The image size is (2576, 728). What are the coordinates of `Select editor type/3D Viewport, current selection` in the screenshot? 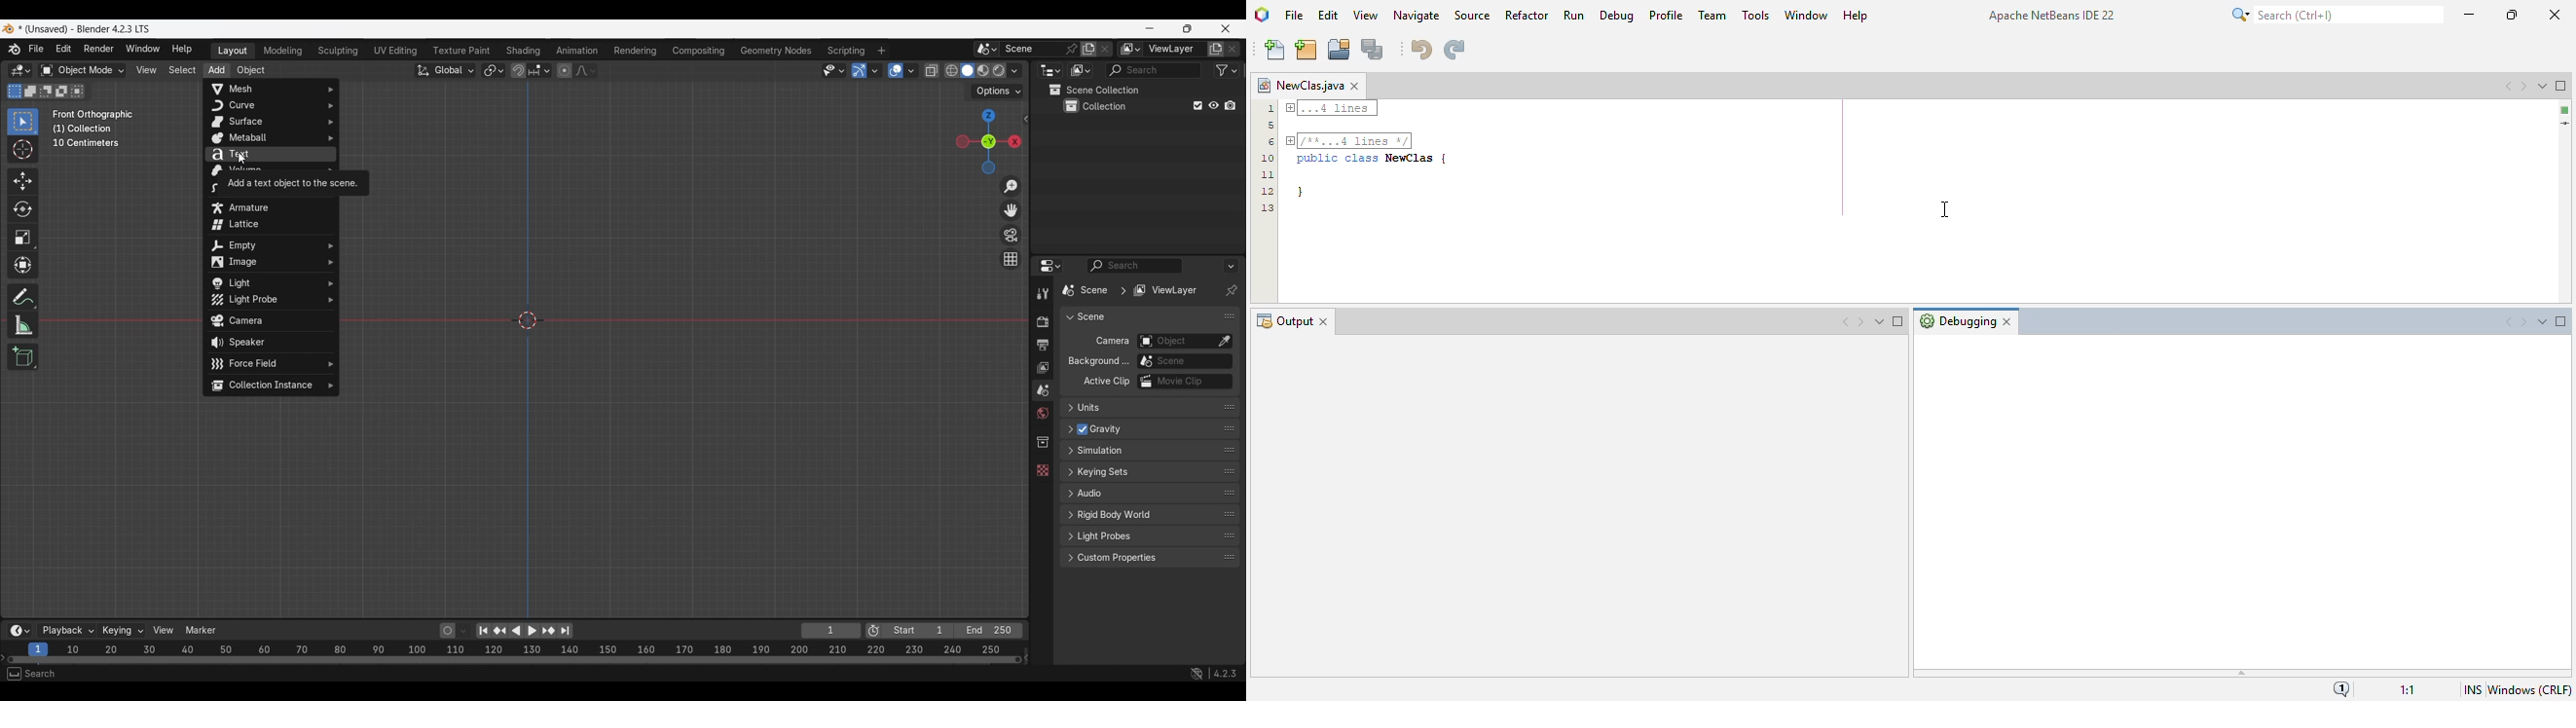 It's located at (21, 70).